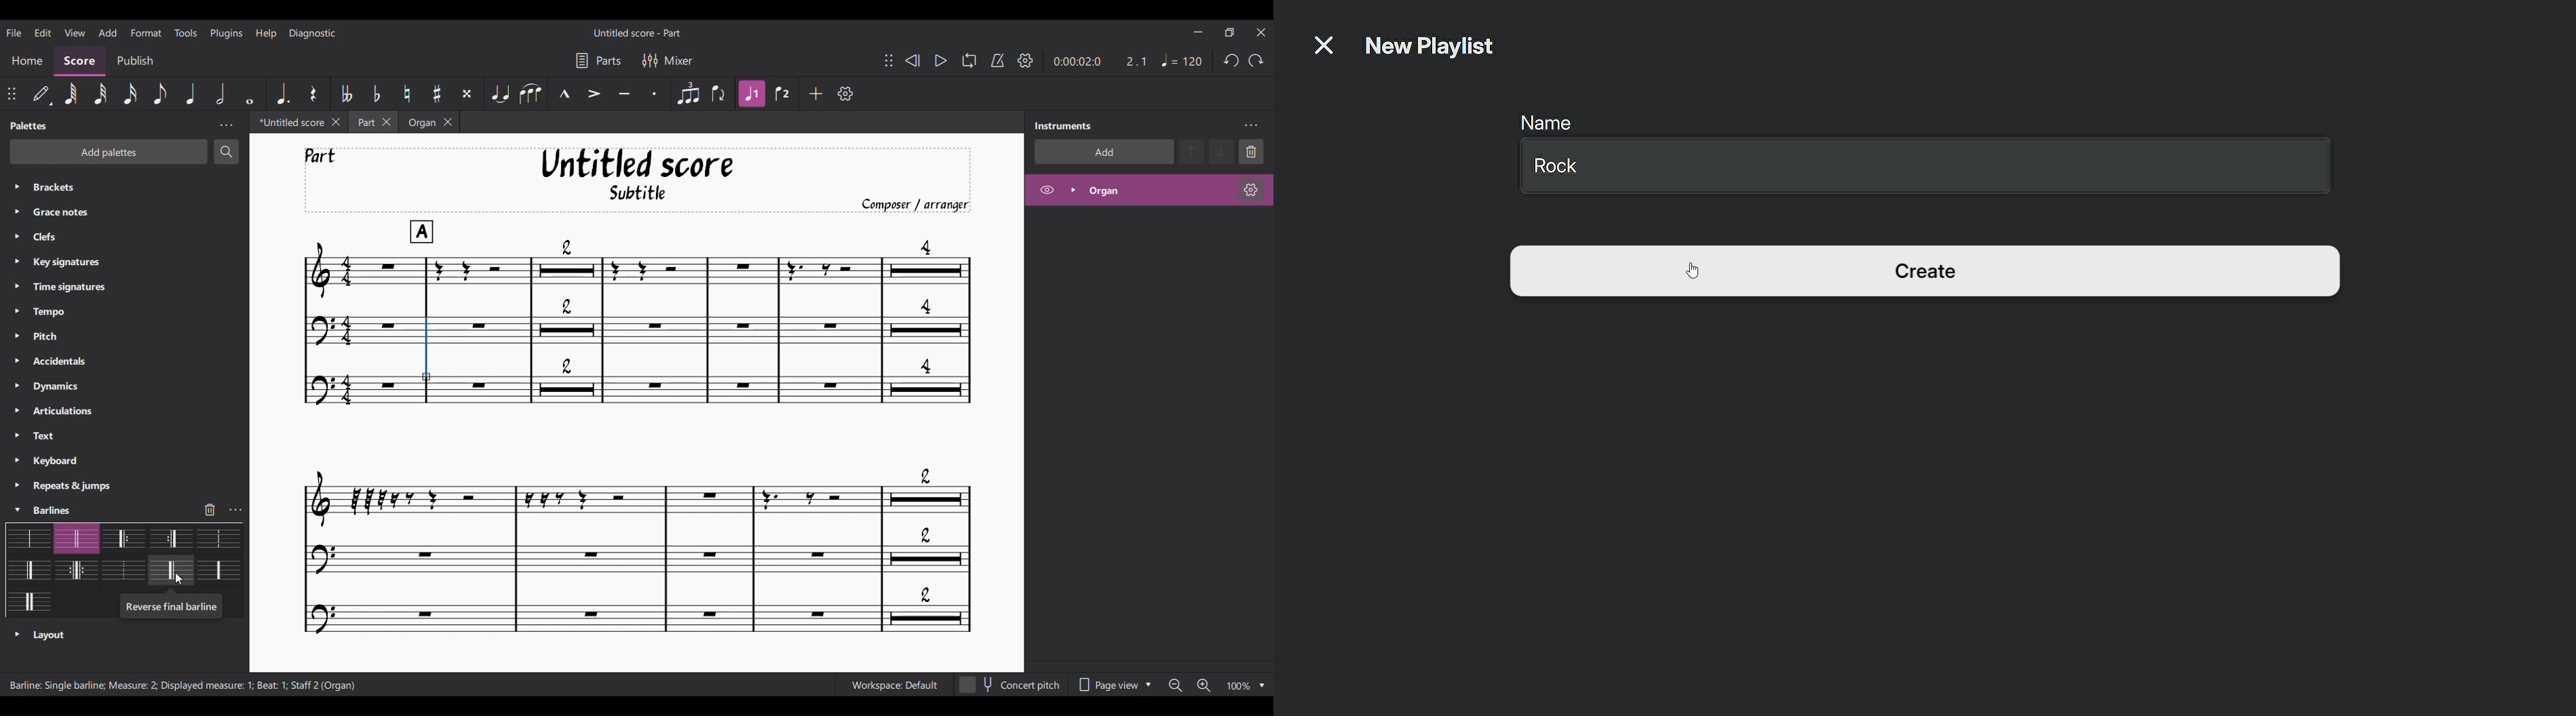  Describe the element at coordinates (1231, 60) in the screenshot. I see `Undo` at that location.